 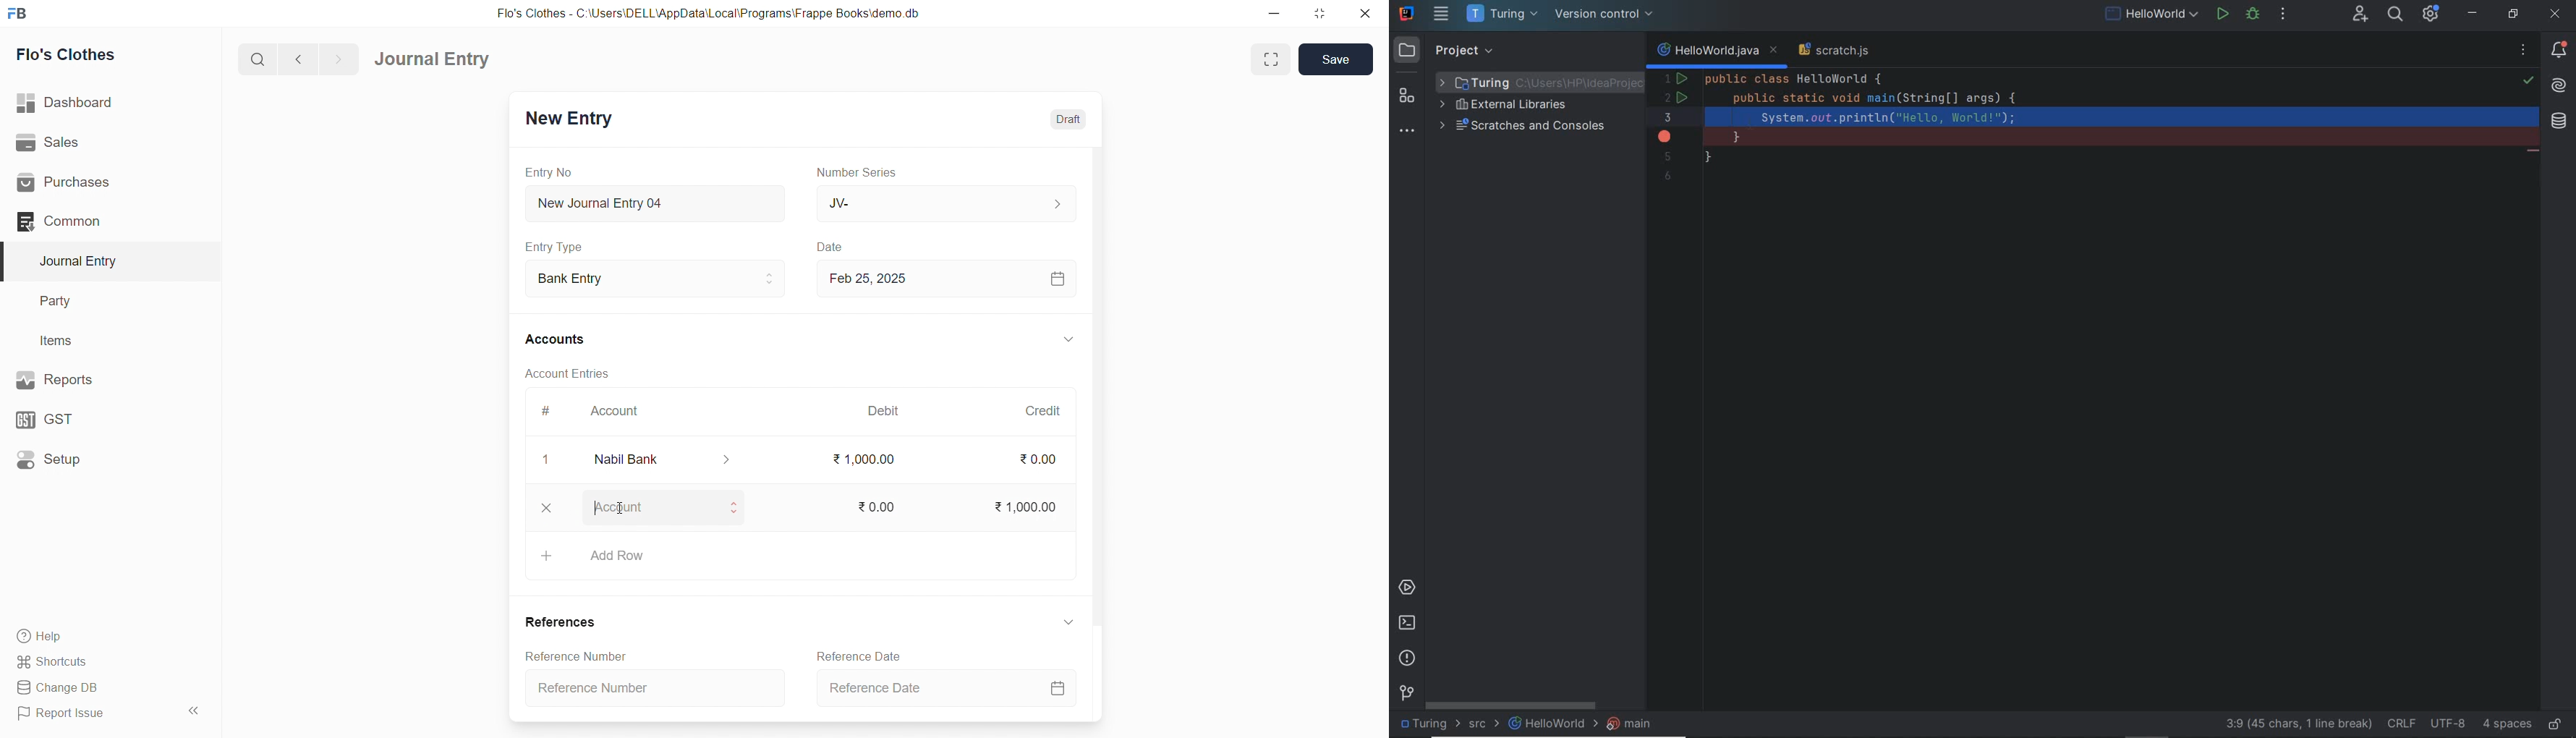 I want to click on navigate backward, so click(x=305, y=57).